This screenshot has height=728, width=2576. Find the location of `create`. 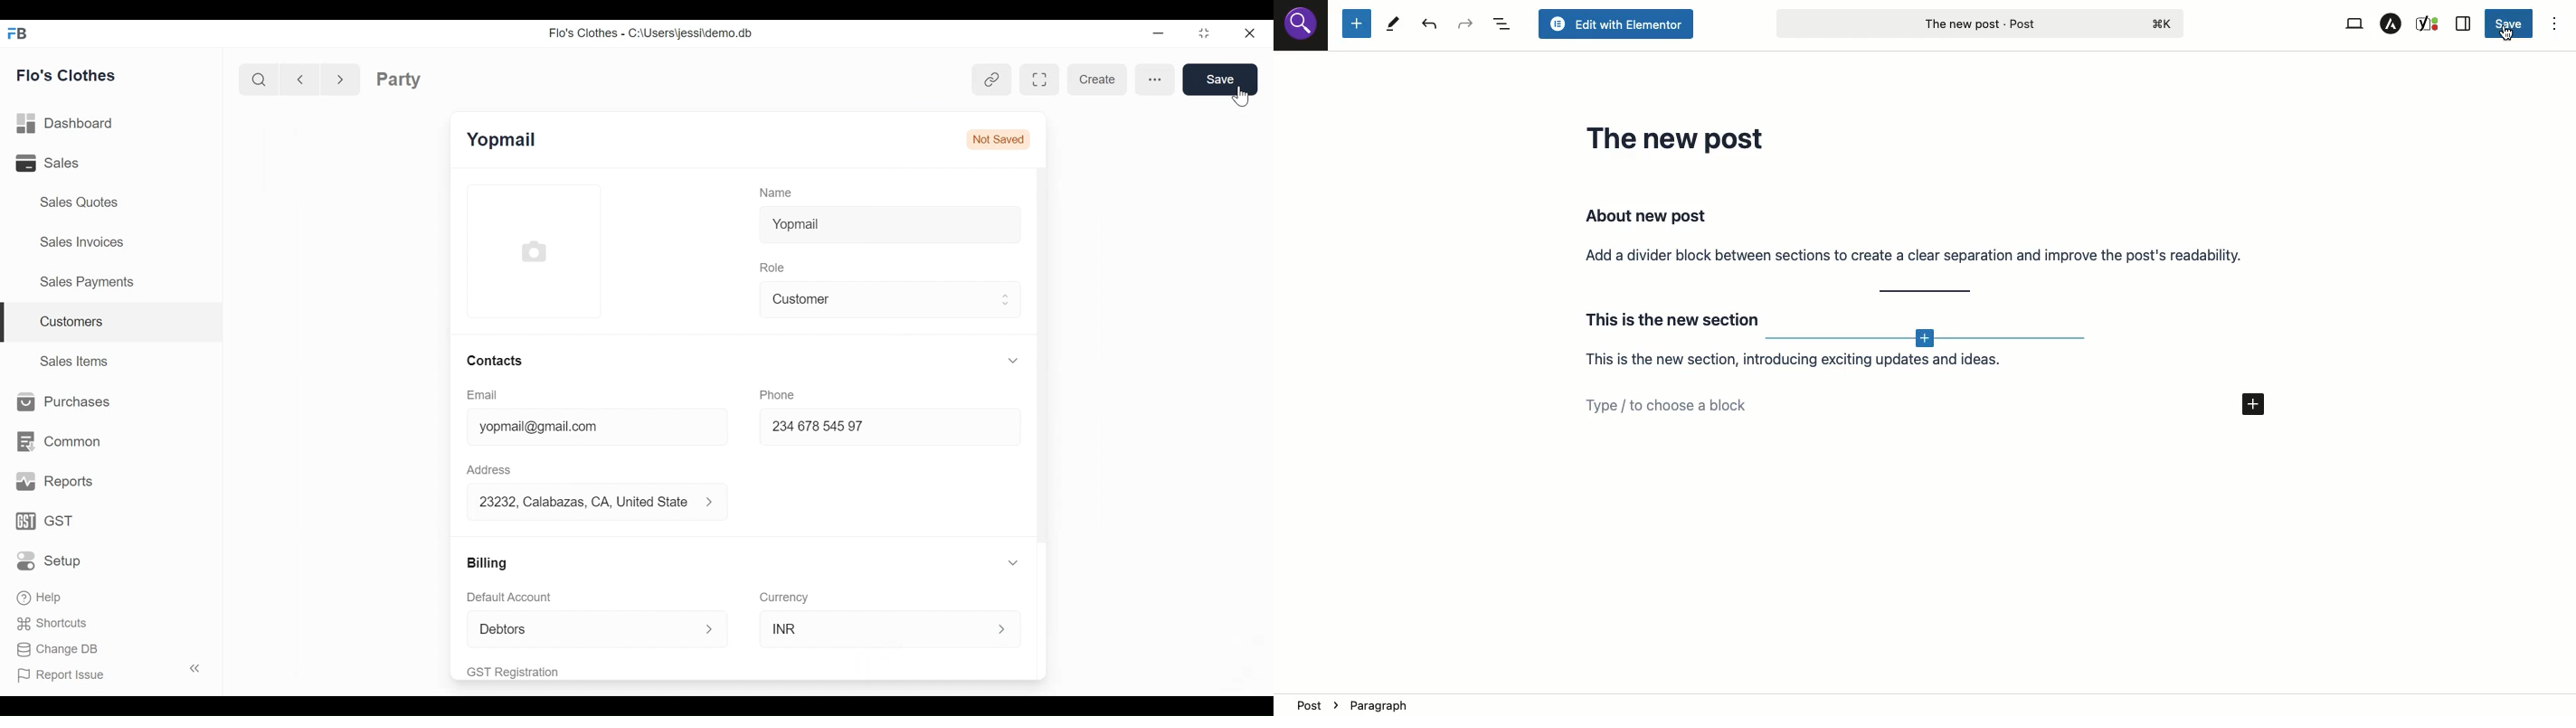

create is located at coordinates (1098, 80).